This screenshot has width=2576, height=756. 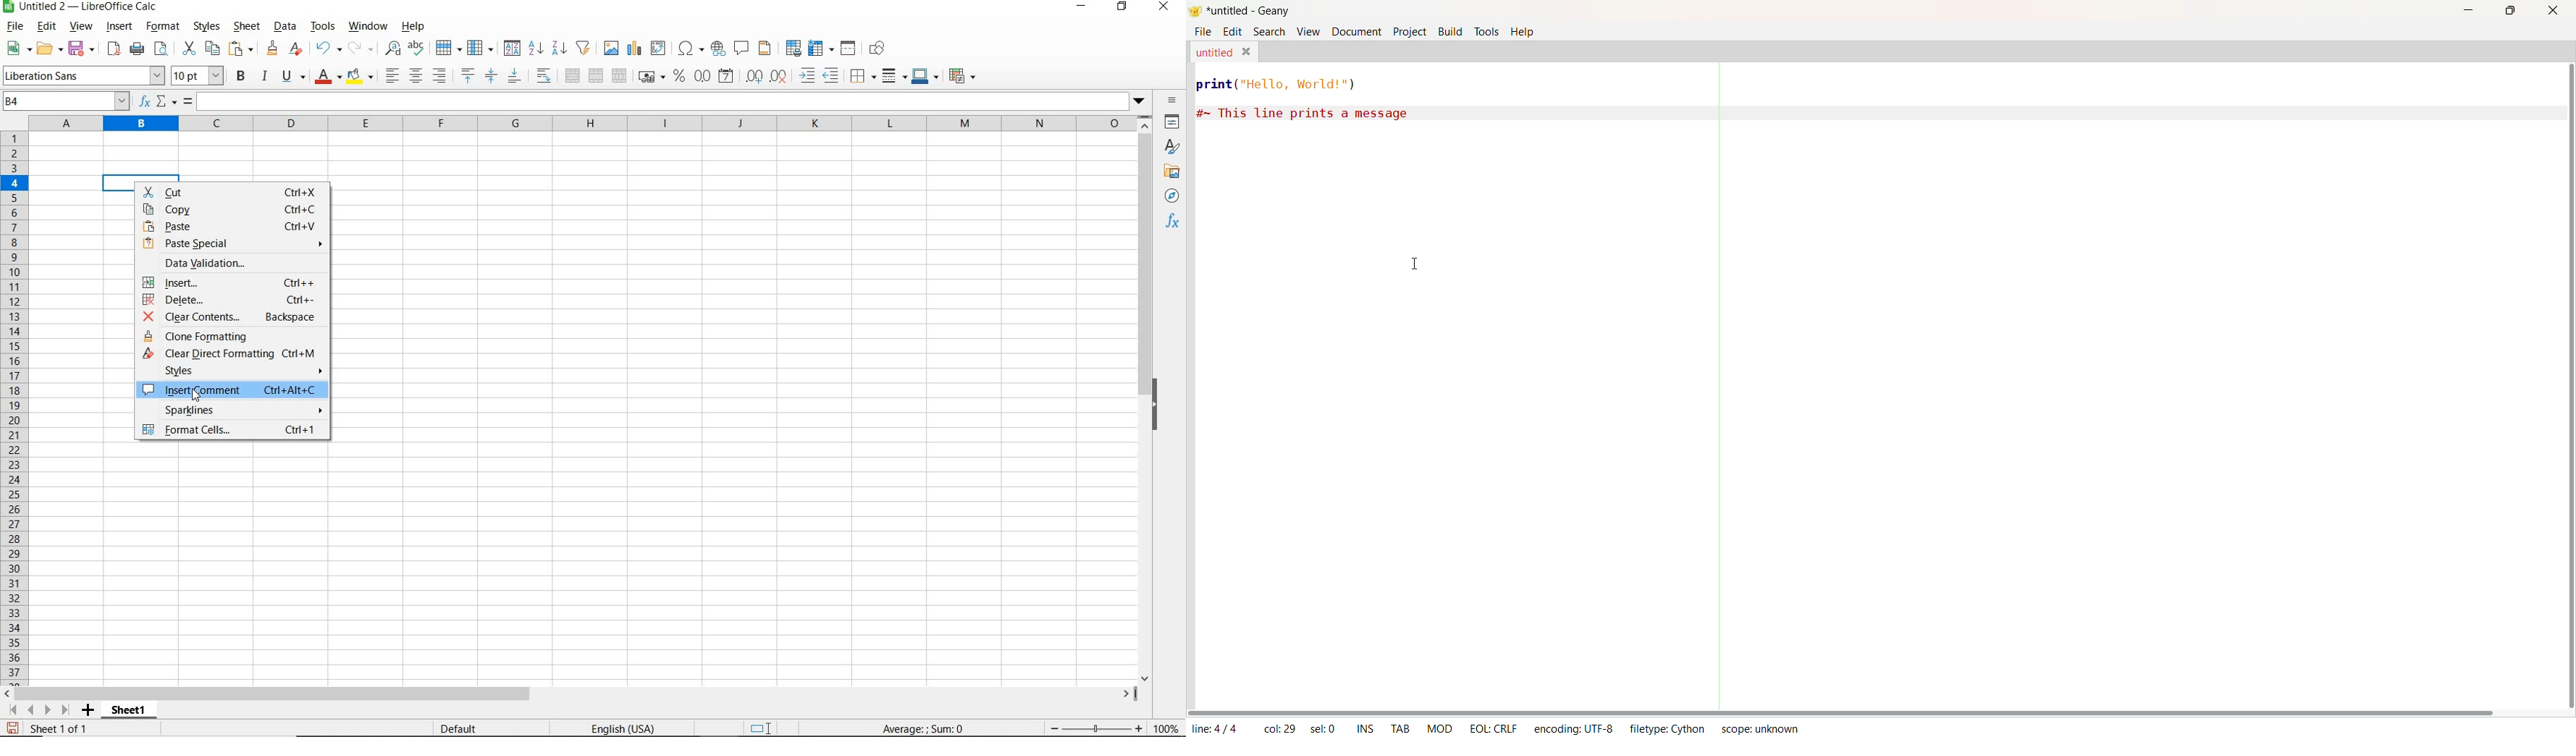 What do you see at coordinates (585, 48) in the screenshot?
I see `AutoFilter` at bounding box center [585, 48].